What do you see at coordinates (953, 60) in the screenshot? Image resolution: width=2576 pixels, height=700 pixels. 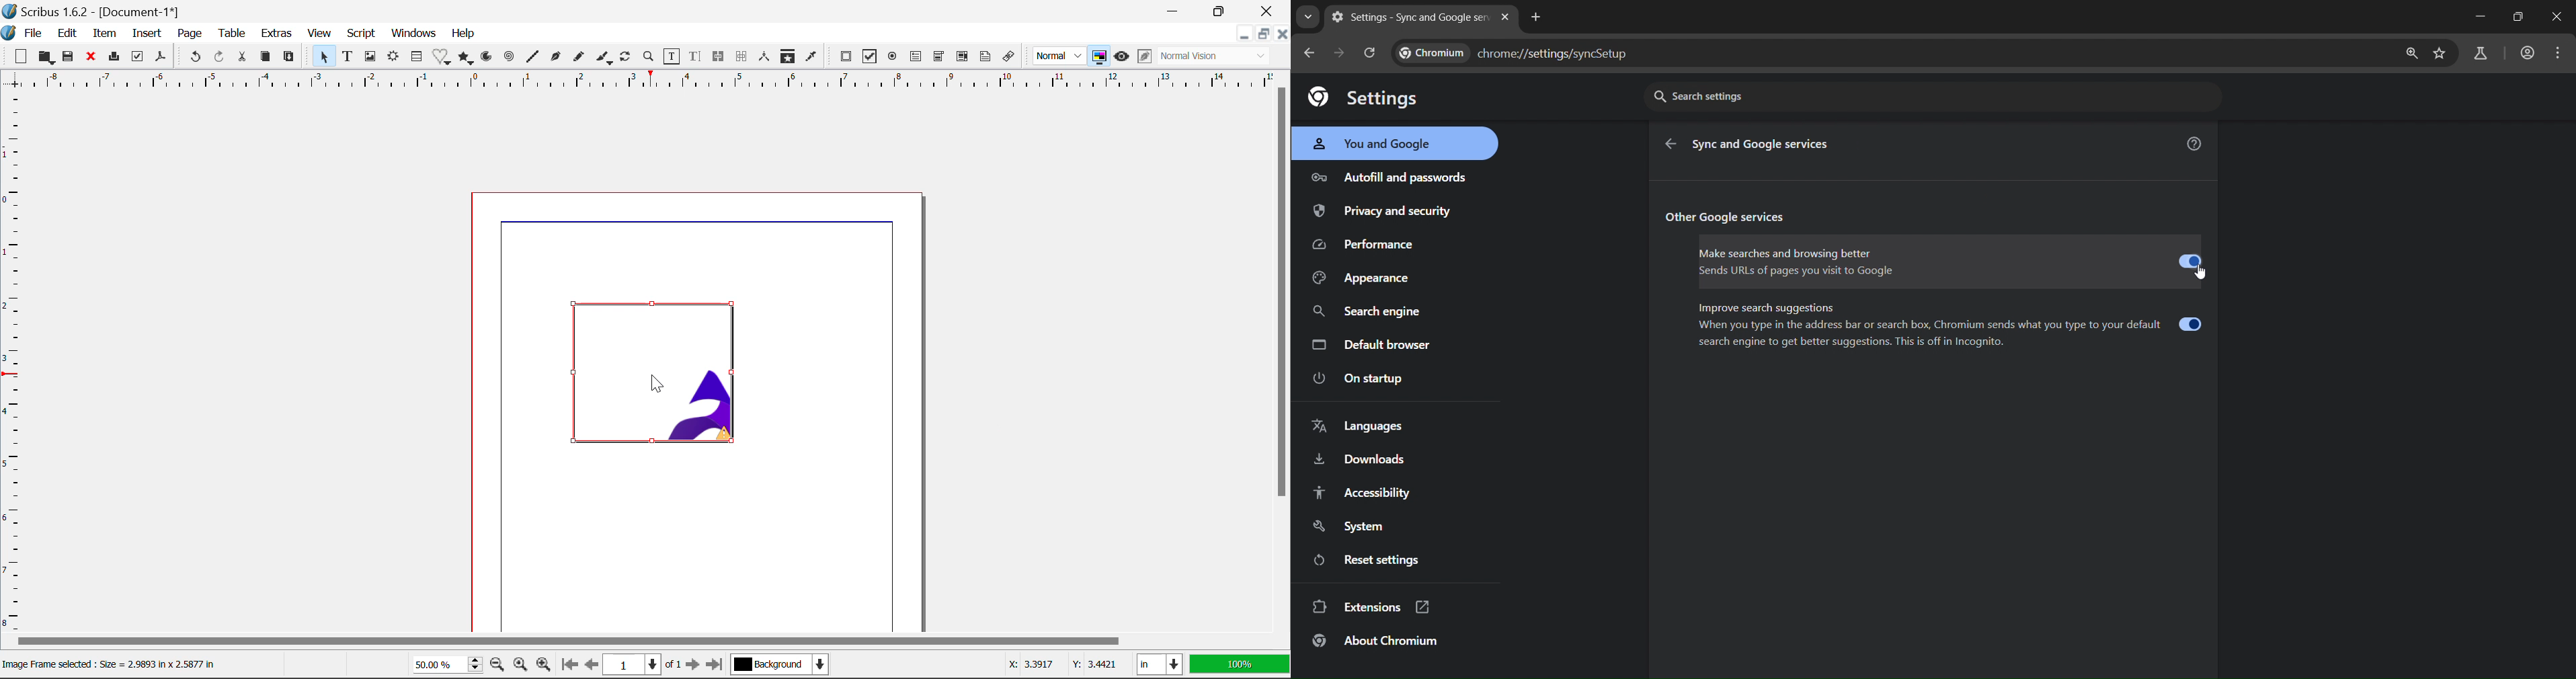 I see `Pdf Listbox` at bounding box center [953, 60].